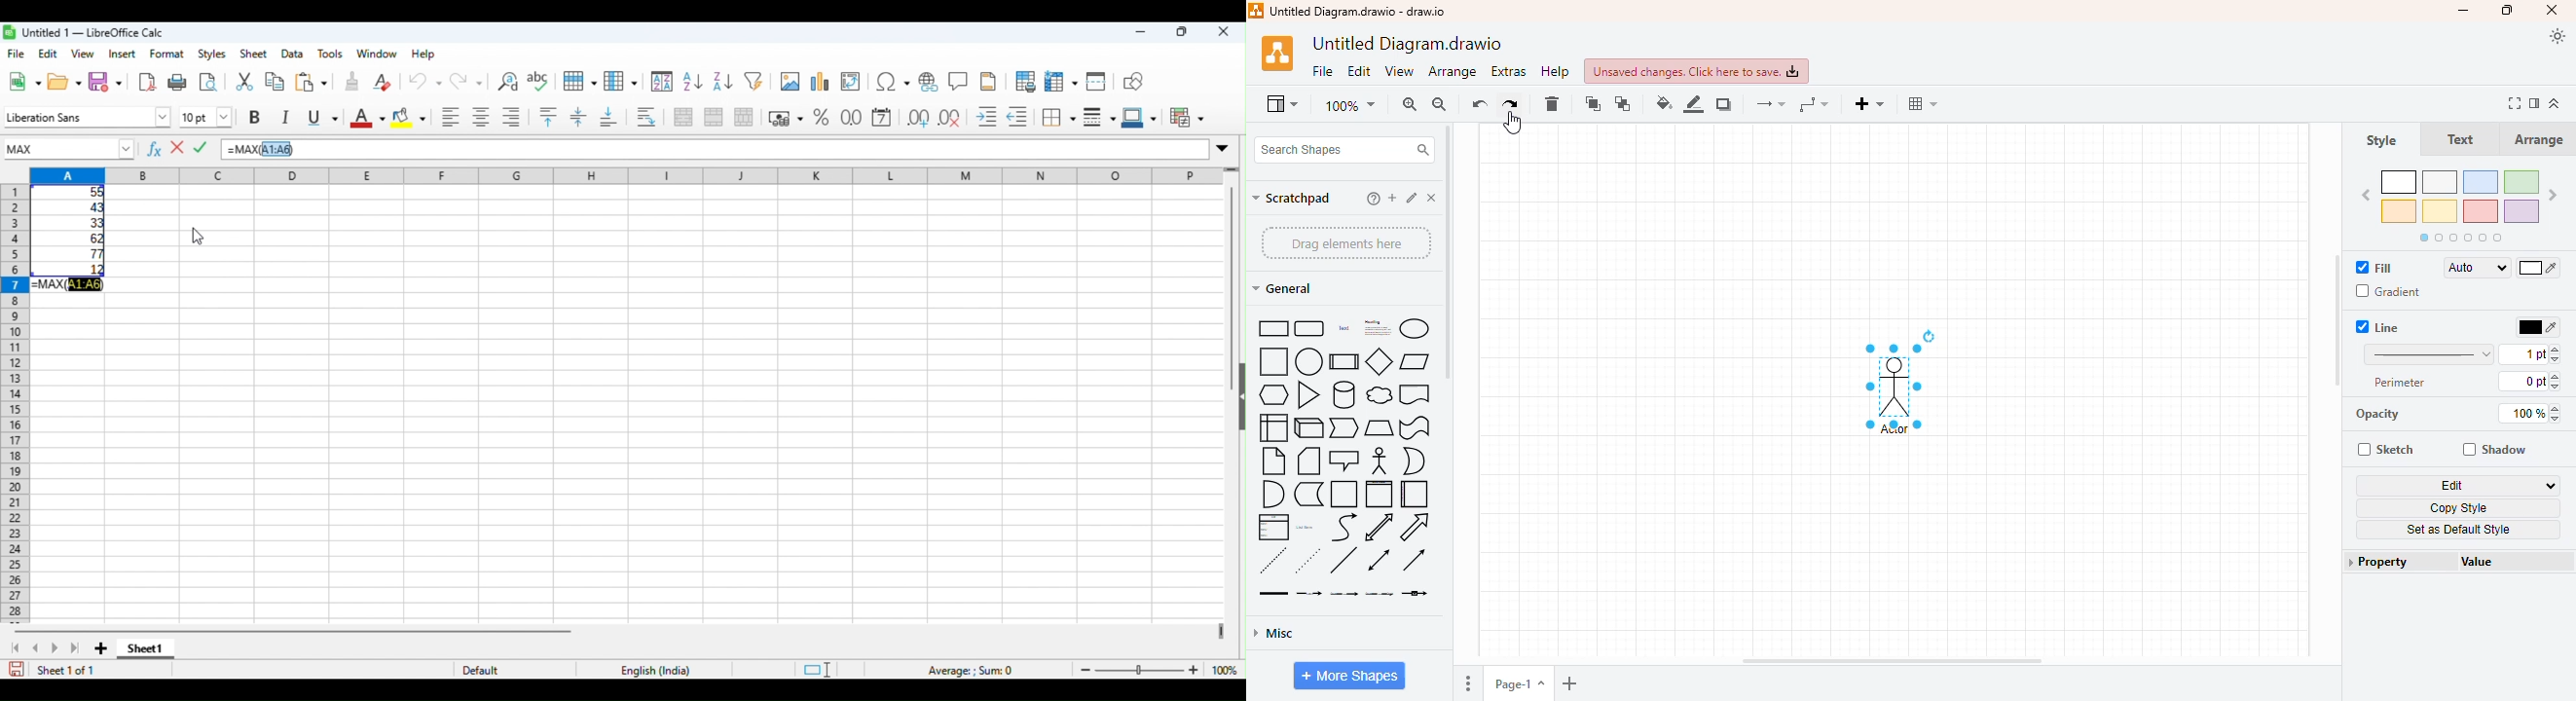 This screenshot has height=728, width=2576. Describe the element at coordinates (18, 55) in the screenshot. I see `file` at that location.